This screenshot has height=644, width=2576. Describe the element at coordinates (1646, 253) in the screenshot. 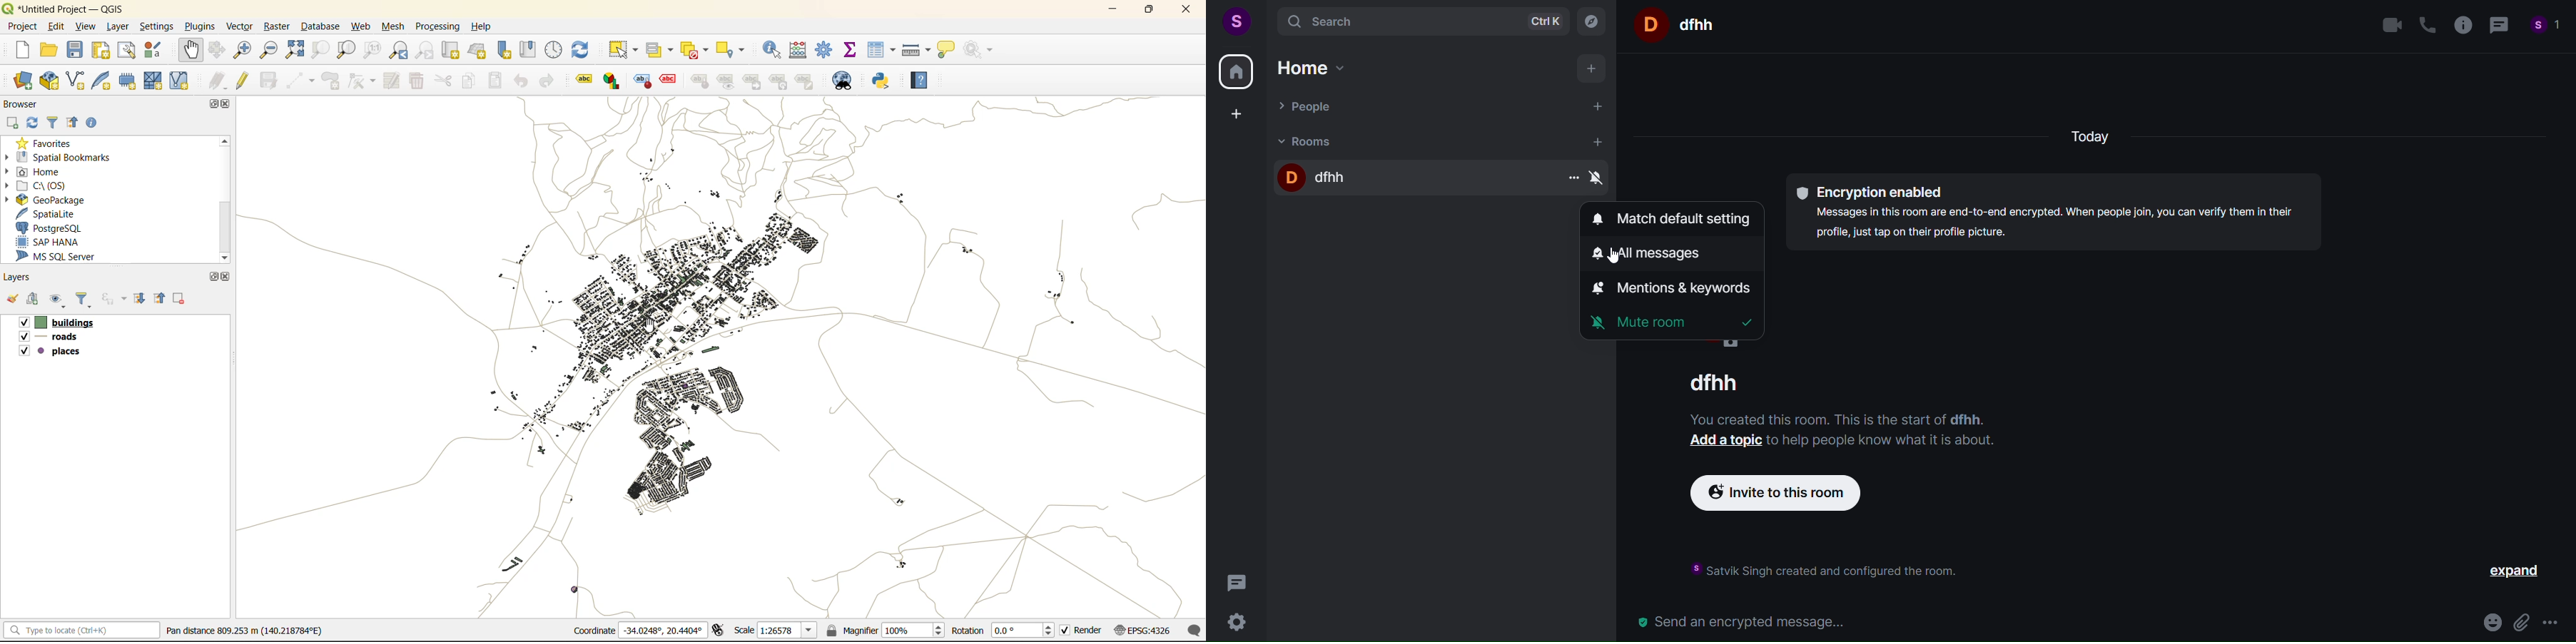

I see `all messages` at that location.